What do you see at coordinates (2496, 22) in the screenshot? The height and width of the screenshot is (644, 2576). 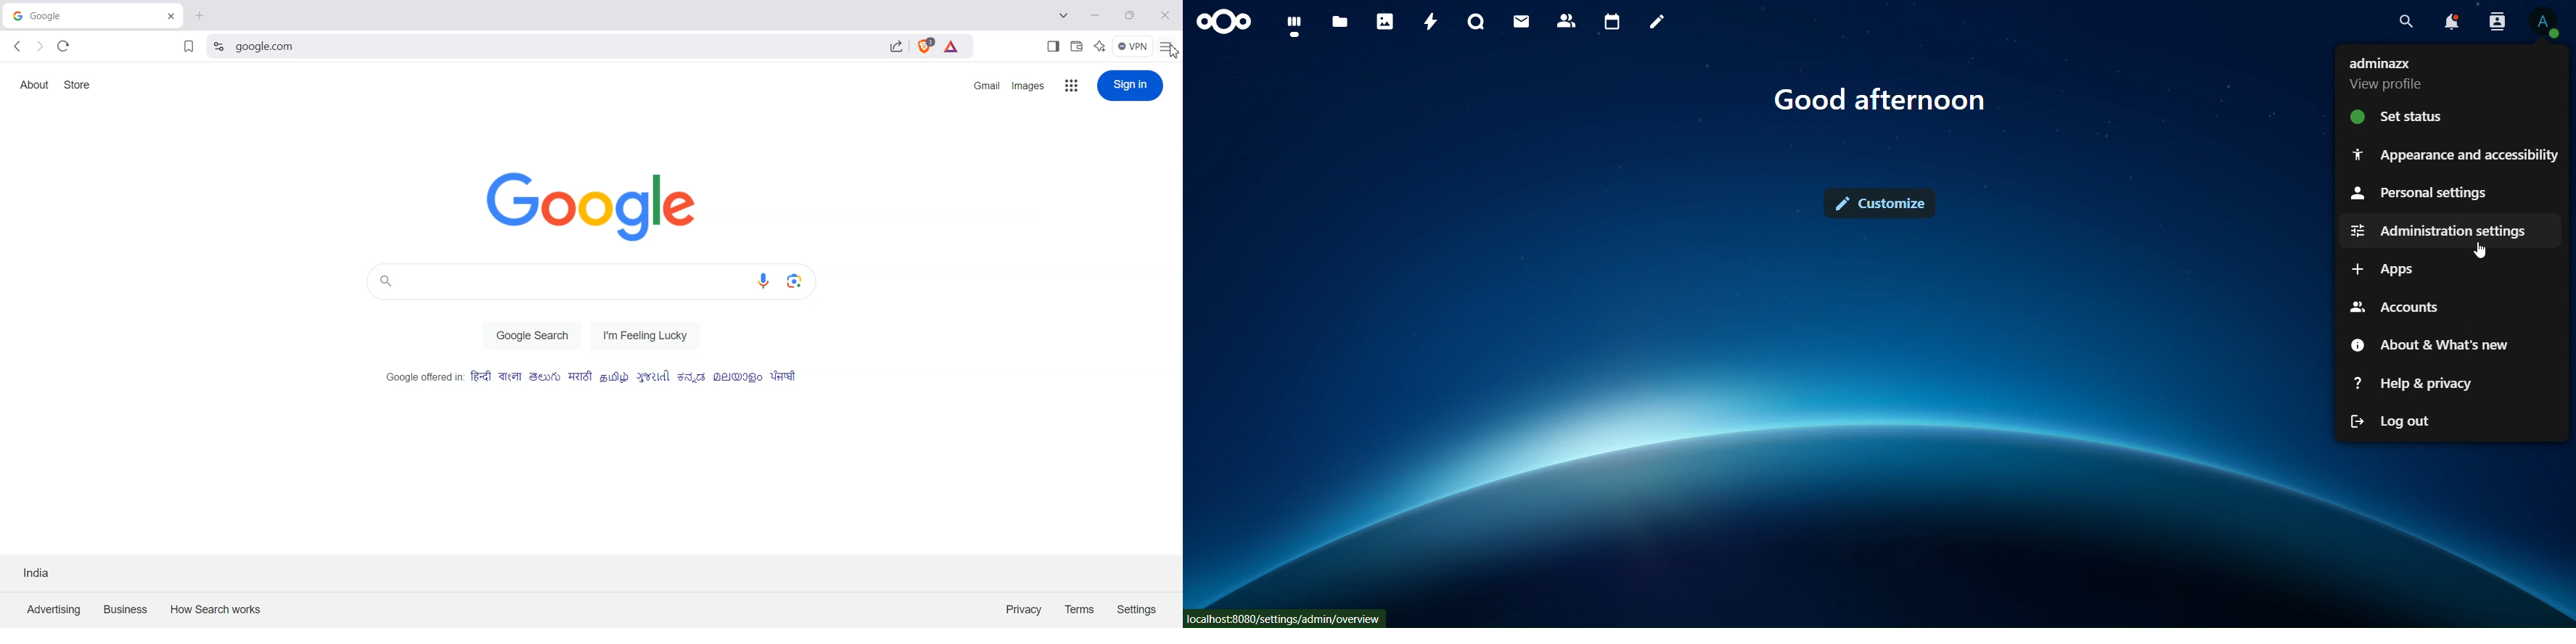 I see `search contacts` at bounding box center [2496, 22].